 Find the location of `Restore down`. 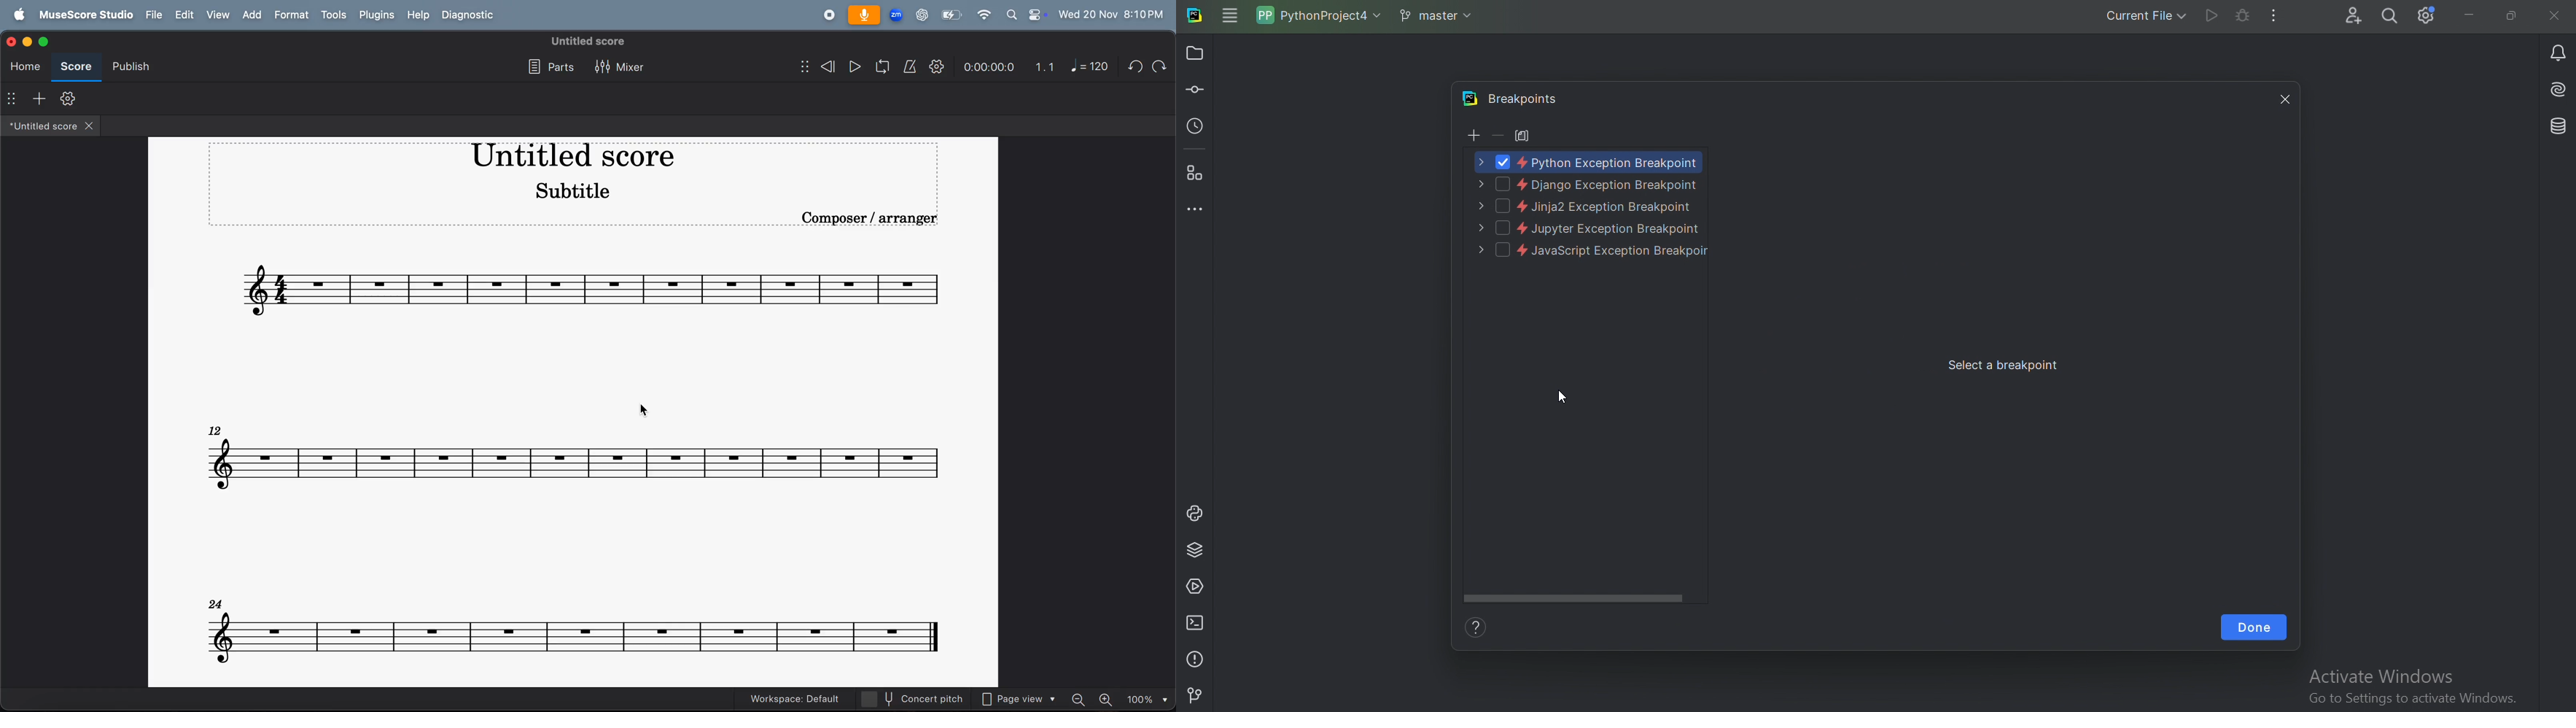

Restore down is located at coordinates (2511, 16).